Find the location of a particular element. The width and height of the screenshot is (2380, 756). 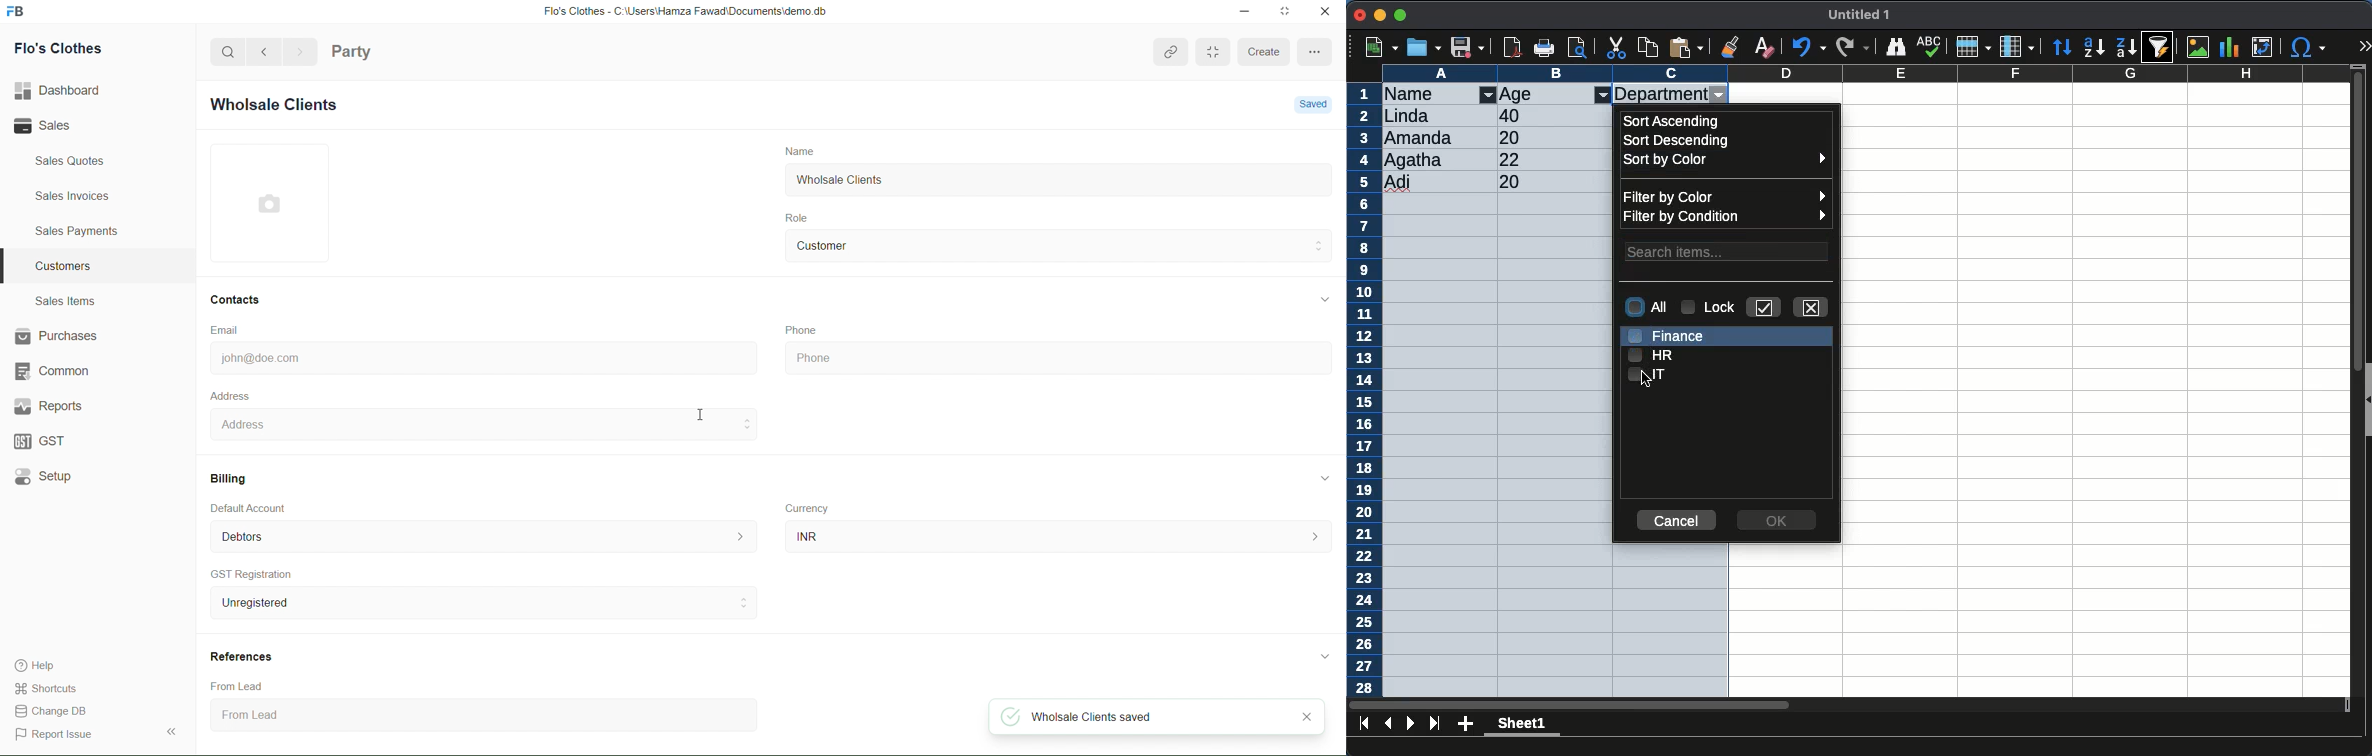

Setup is located at coordinates (47, 478).